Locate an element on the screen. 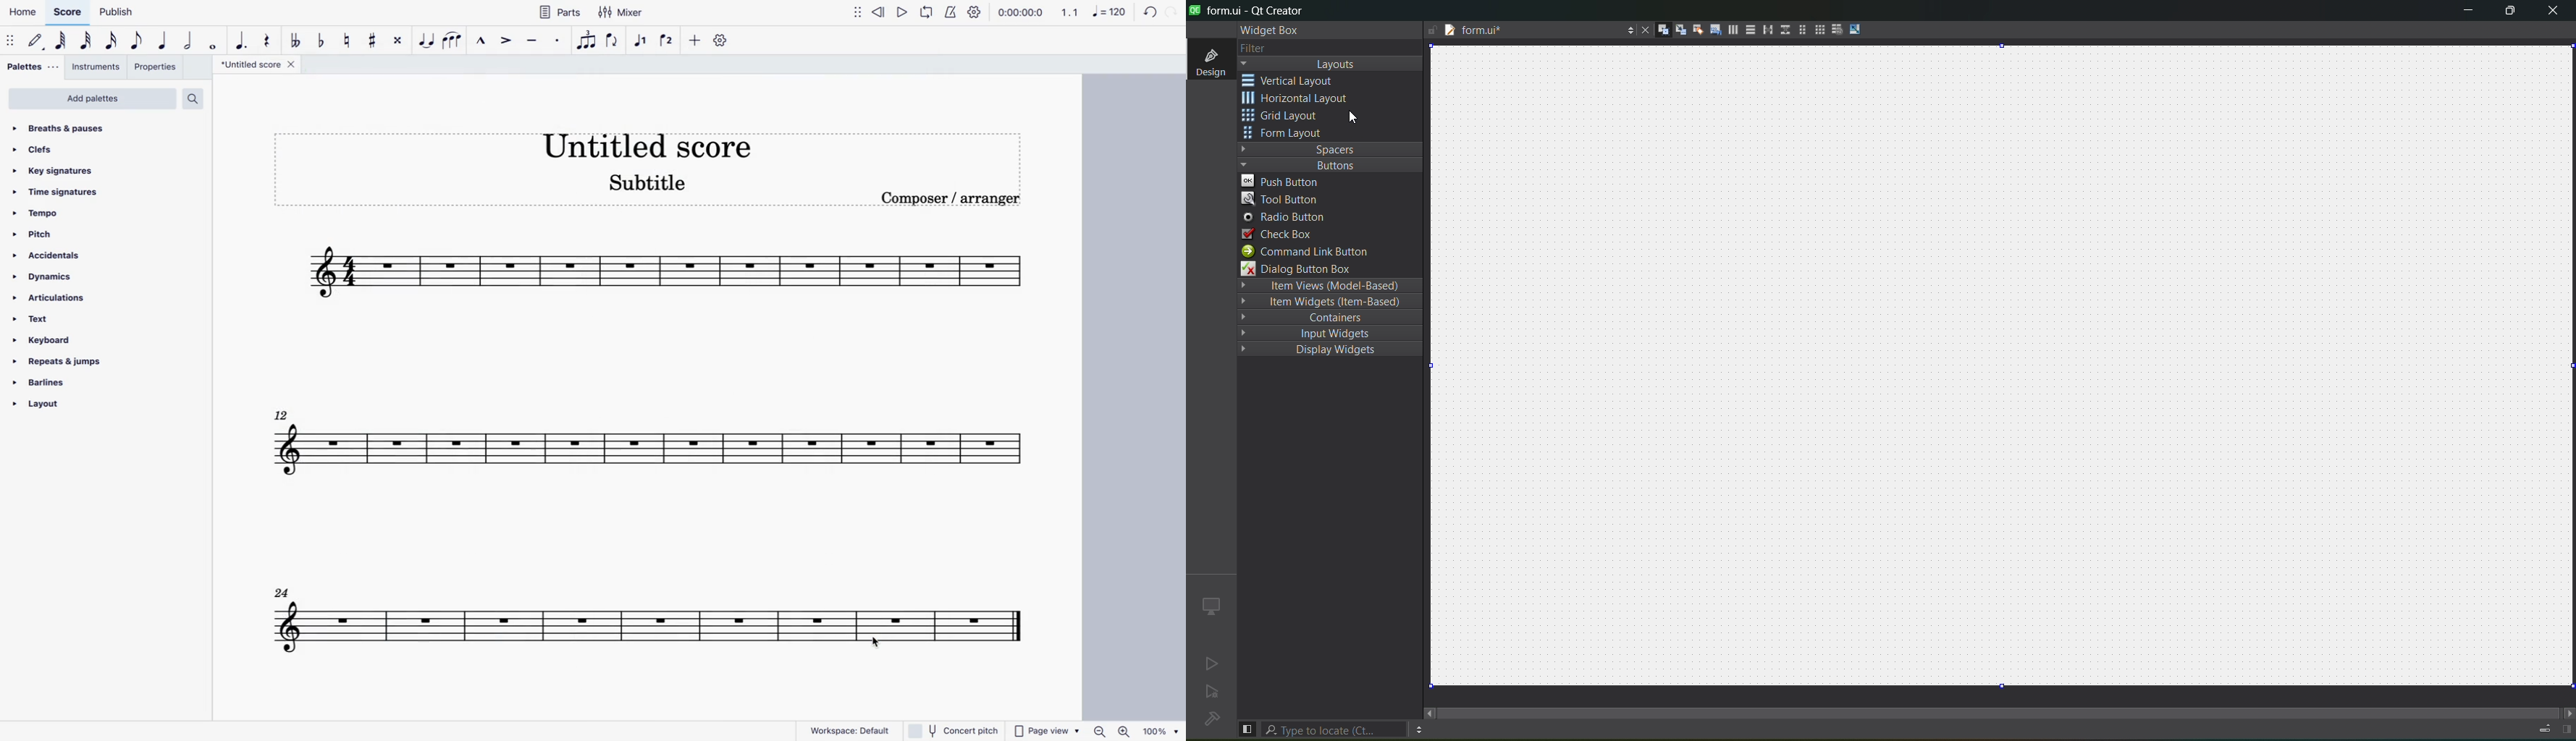  volume is located at coordinates (880, 9).